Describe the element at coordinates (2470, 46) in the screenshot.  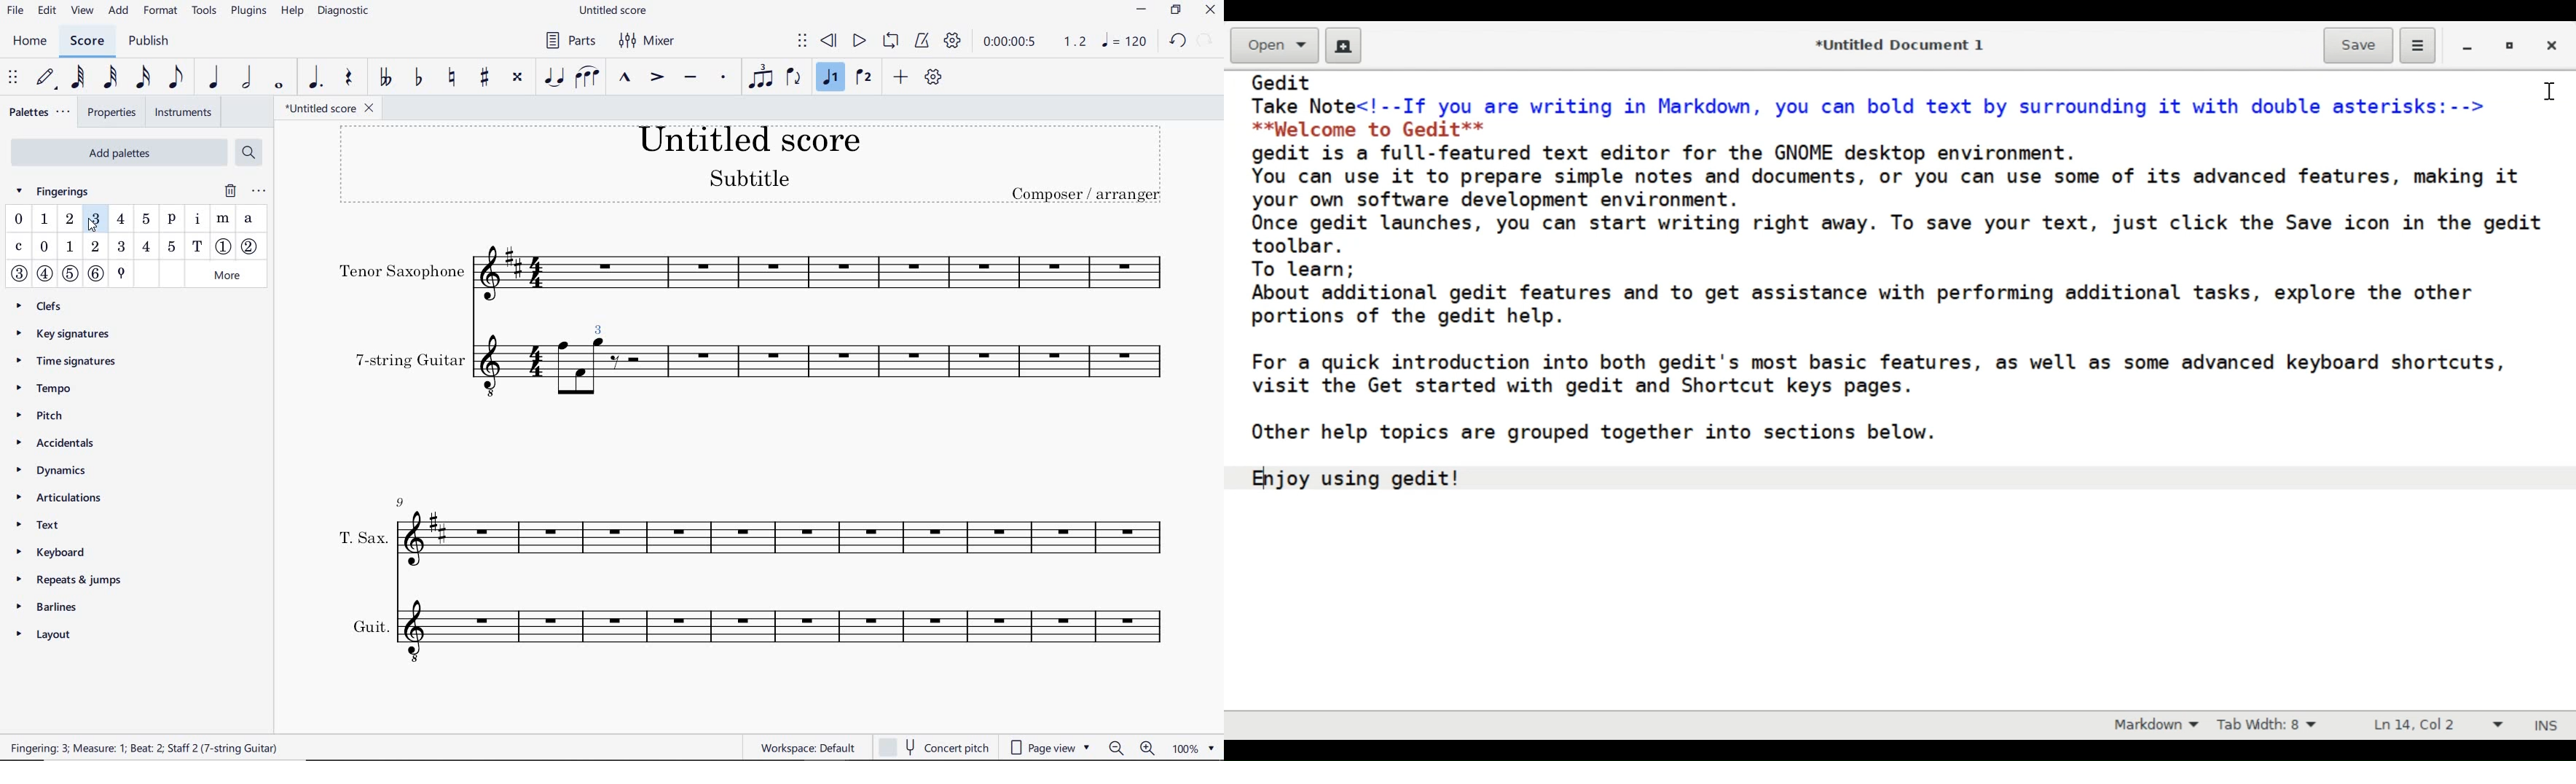
I see `minimize` at that location.